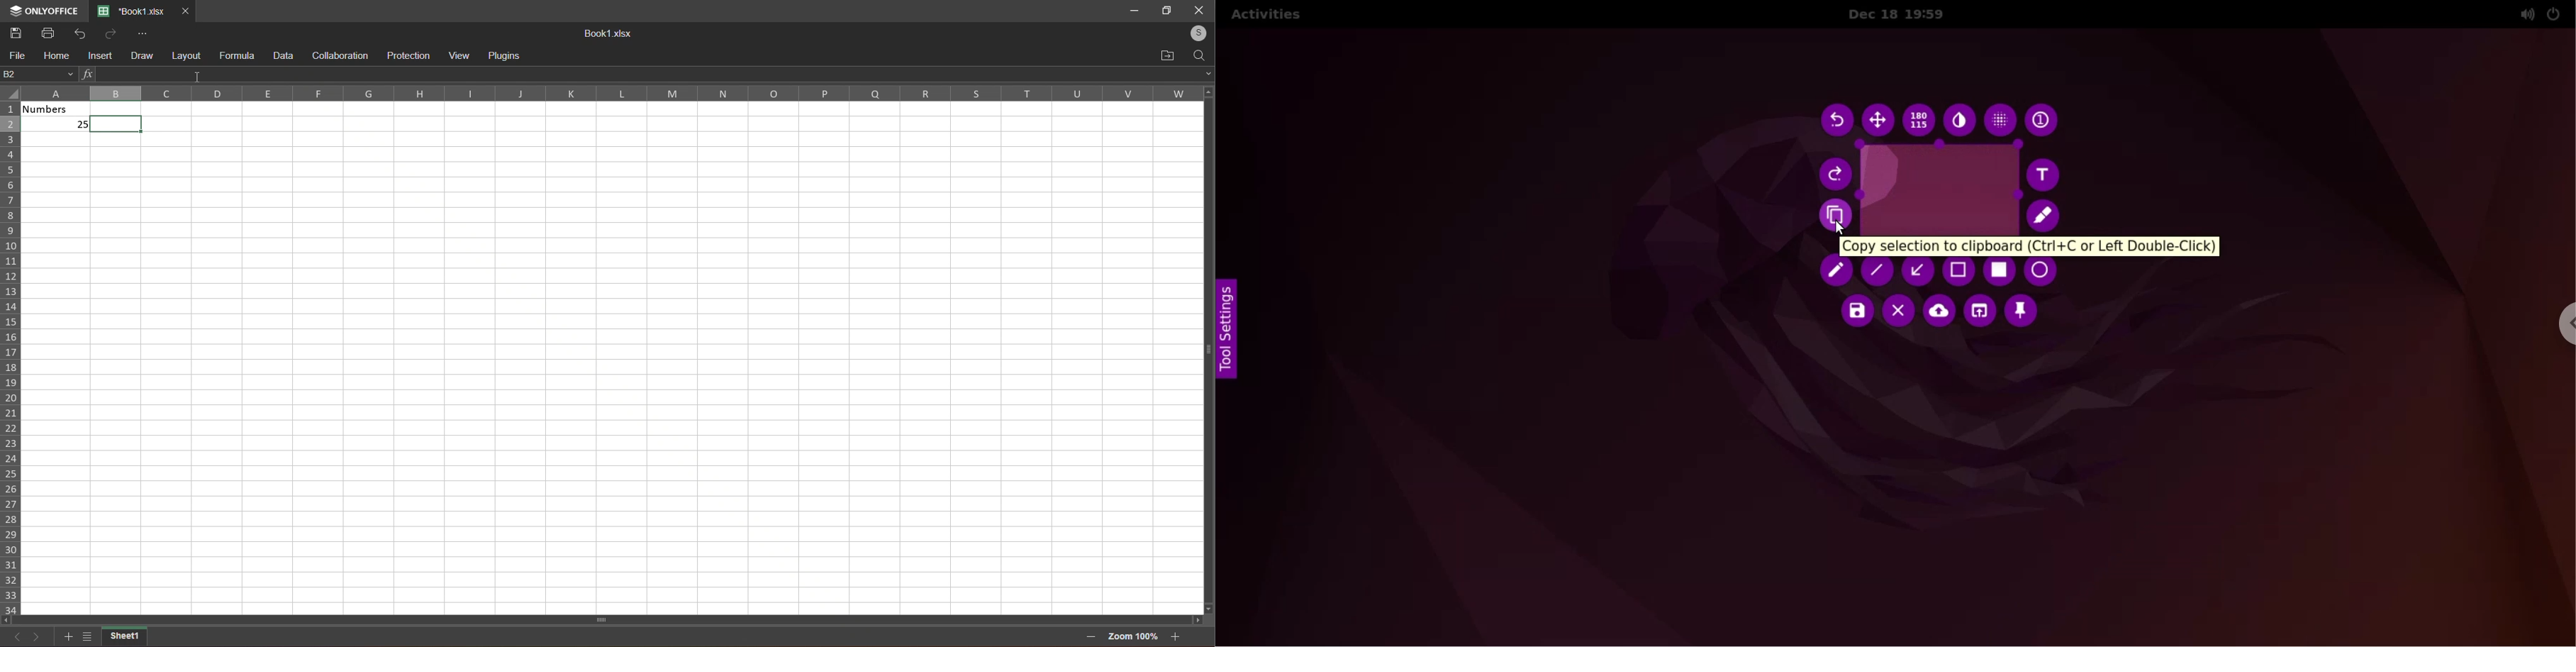  I want to click on plugins, so click(507, 54).